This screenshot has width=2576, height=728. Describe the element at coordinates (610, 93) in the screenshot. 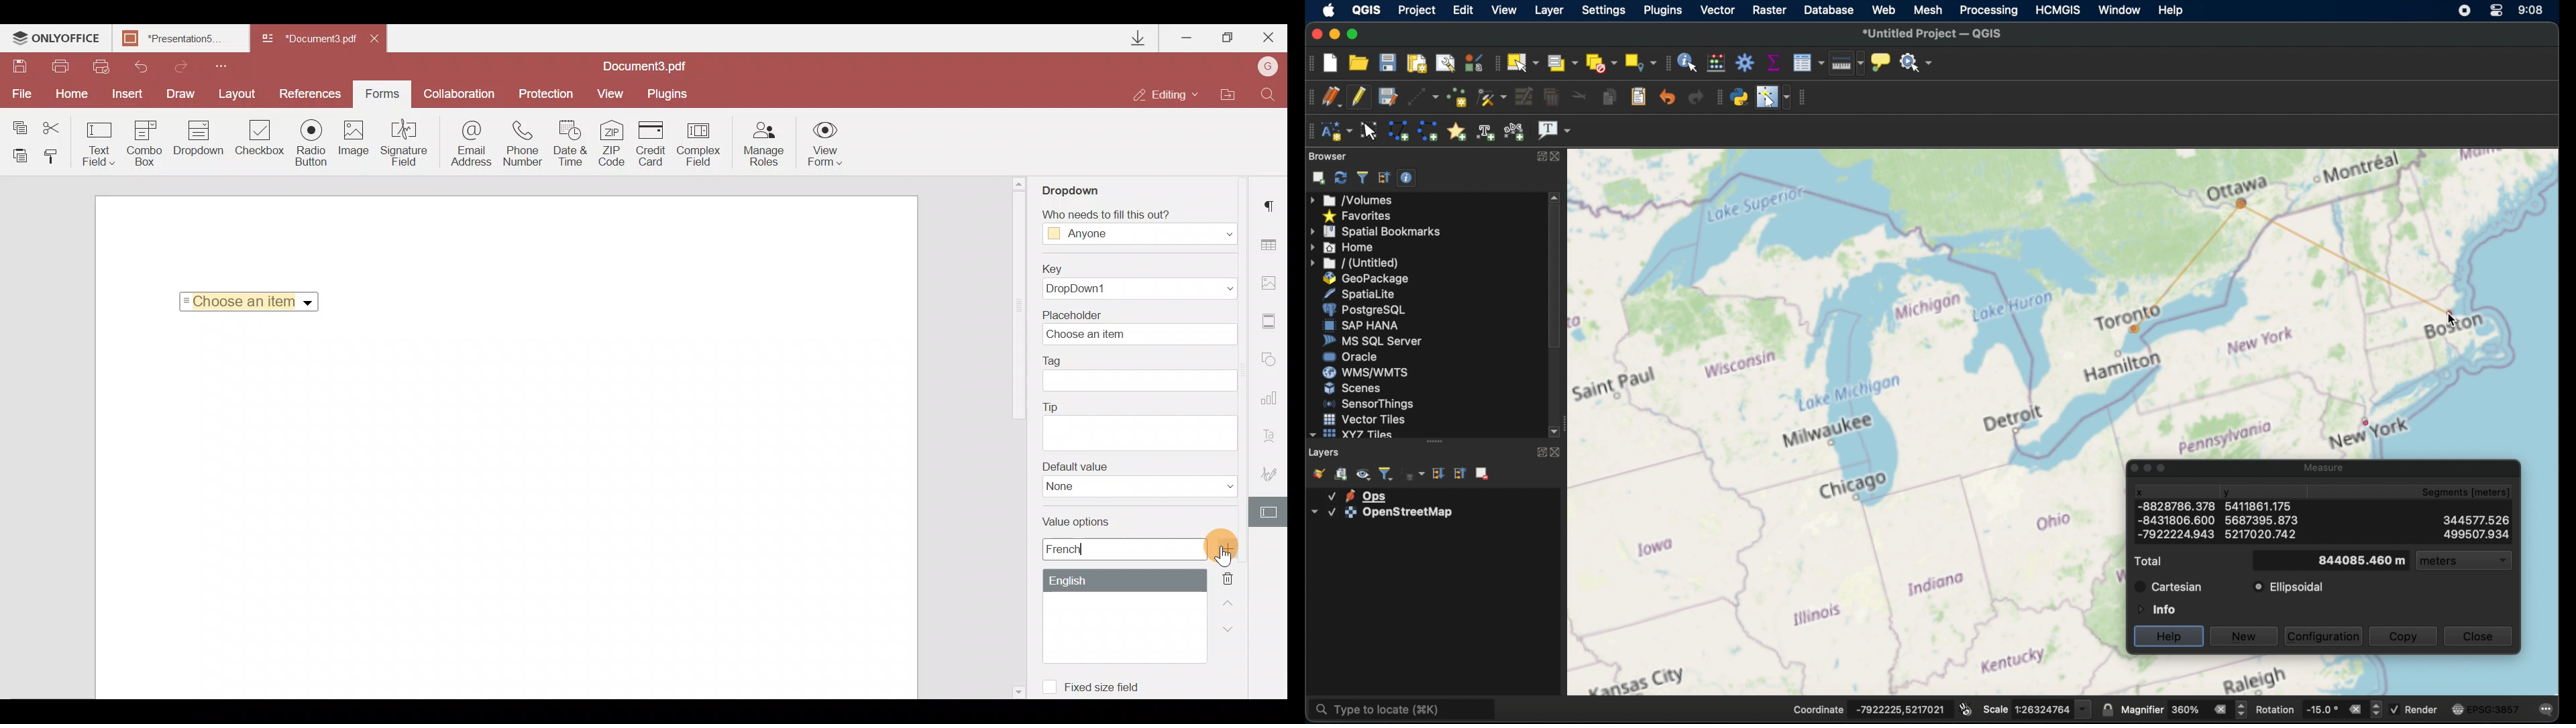

I see `View` at that location.